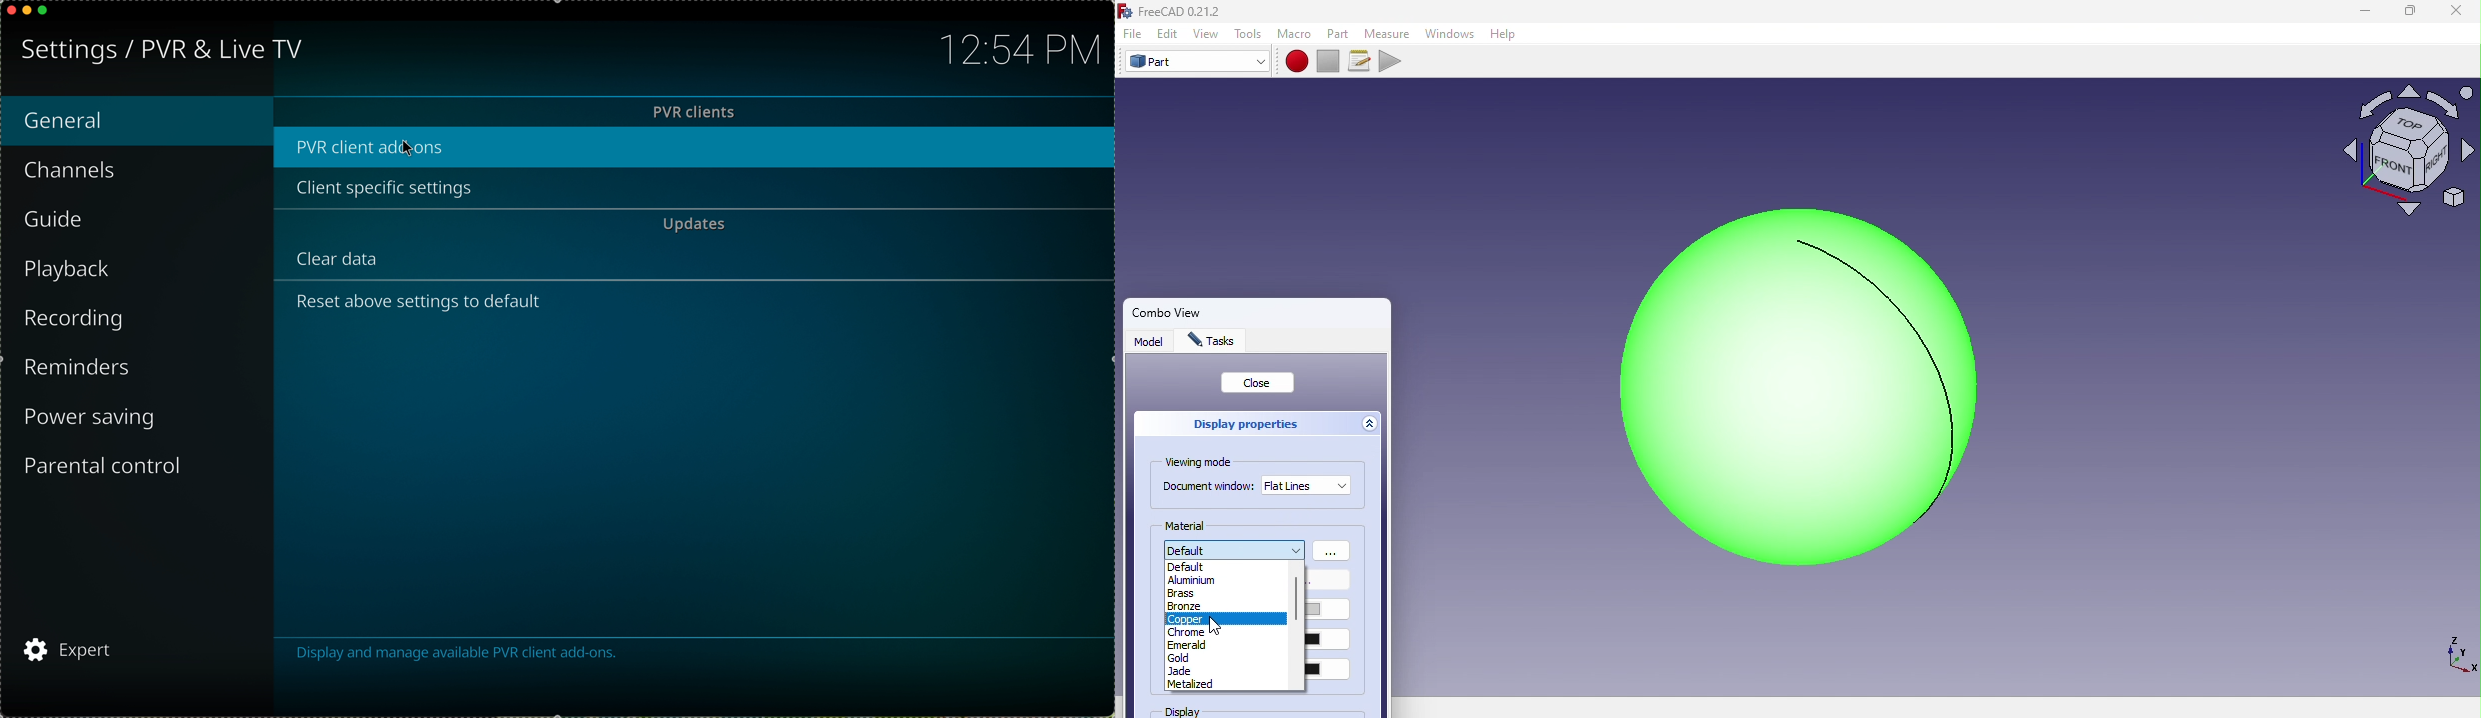  Describe the element at coordinates (1150, 344) in the screenshot. I see `Model` at that location.